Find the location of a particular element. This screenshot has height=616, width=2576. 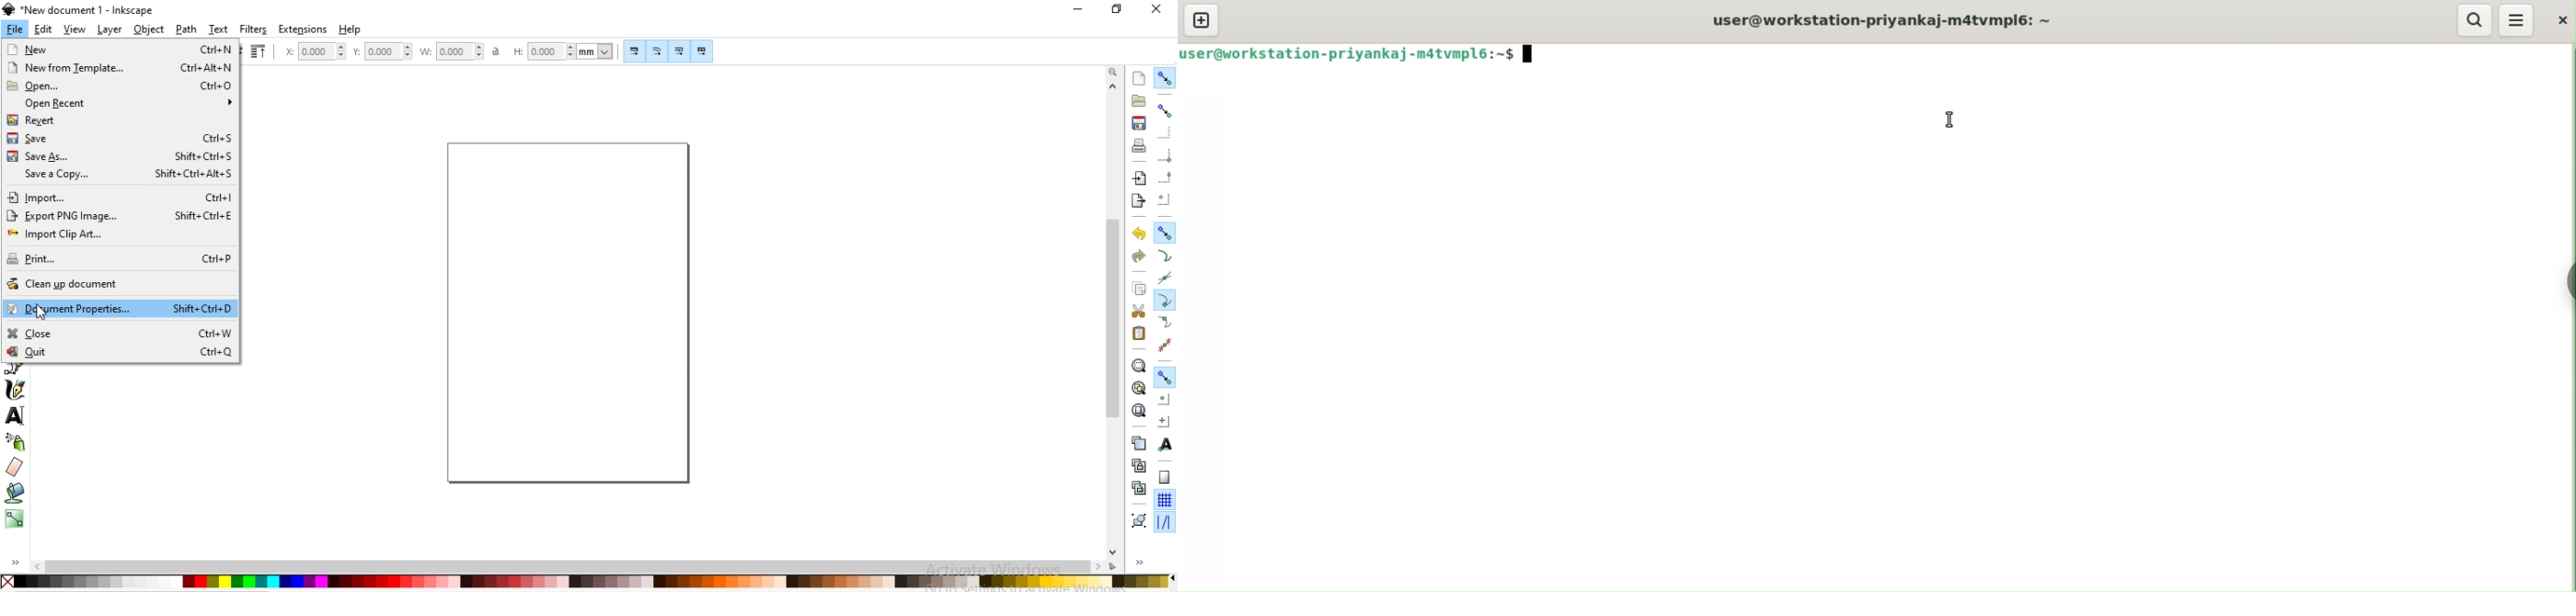

move patterns along with objects is located at coordinates (701, 51).